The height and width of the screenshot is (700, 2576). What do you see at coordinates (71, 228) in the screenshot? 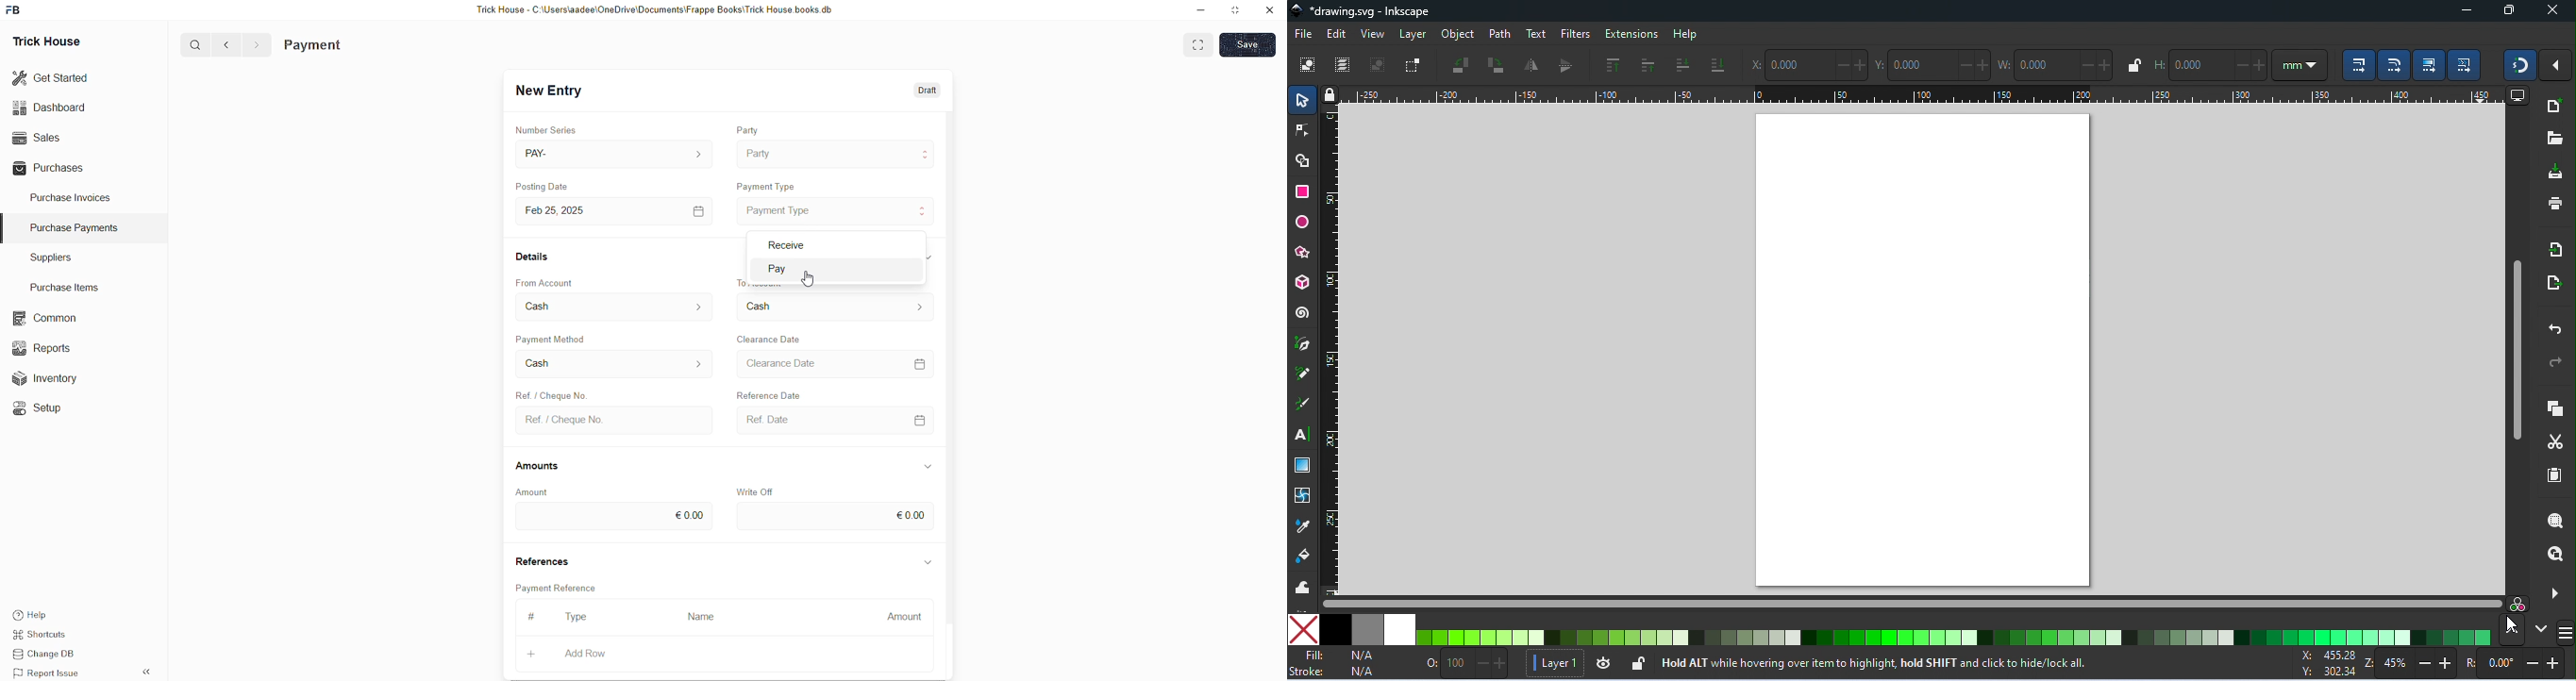
I see `Purchase PaymenTS` at bounding box center [71, 228].